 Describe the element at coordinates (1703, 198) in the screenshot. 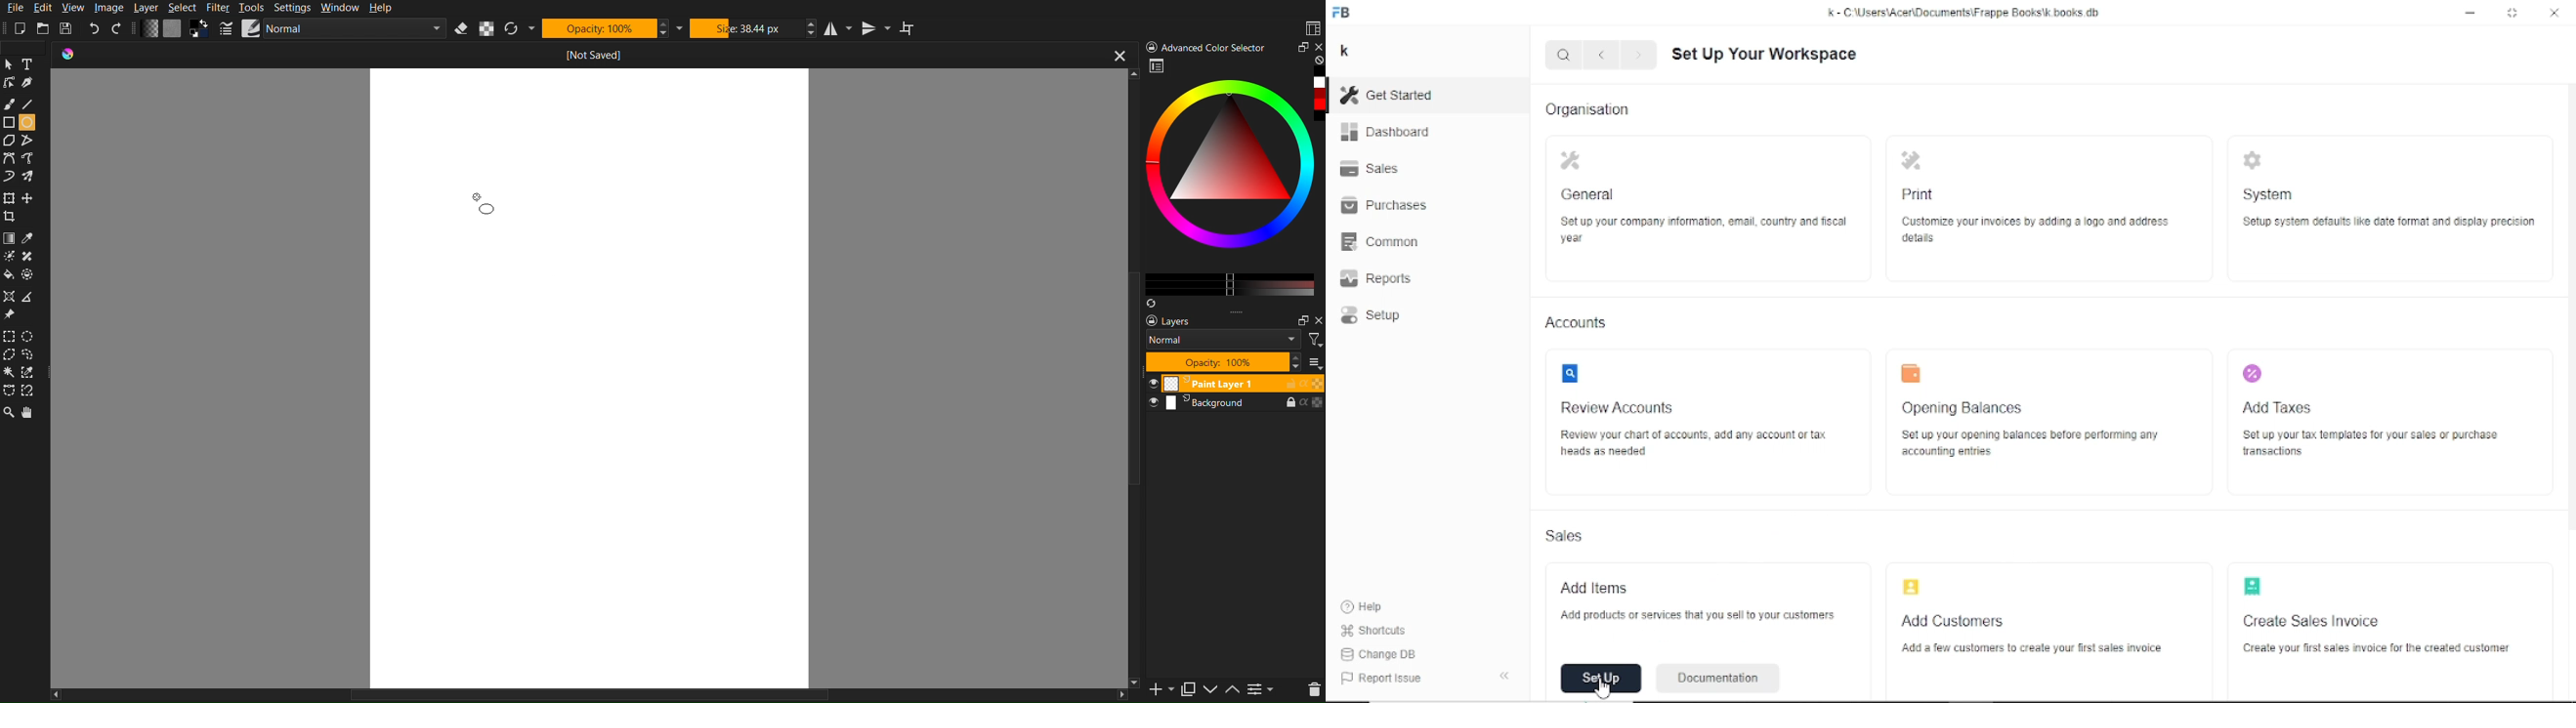

I see `General     Set up your company information, email, country and fiscal year.` at that location.